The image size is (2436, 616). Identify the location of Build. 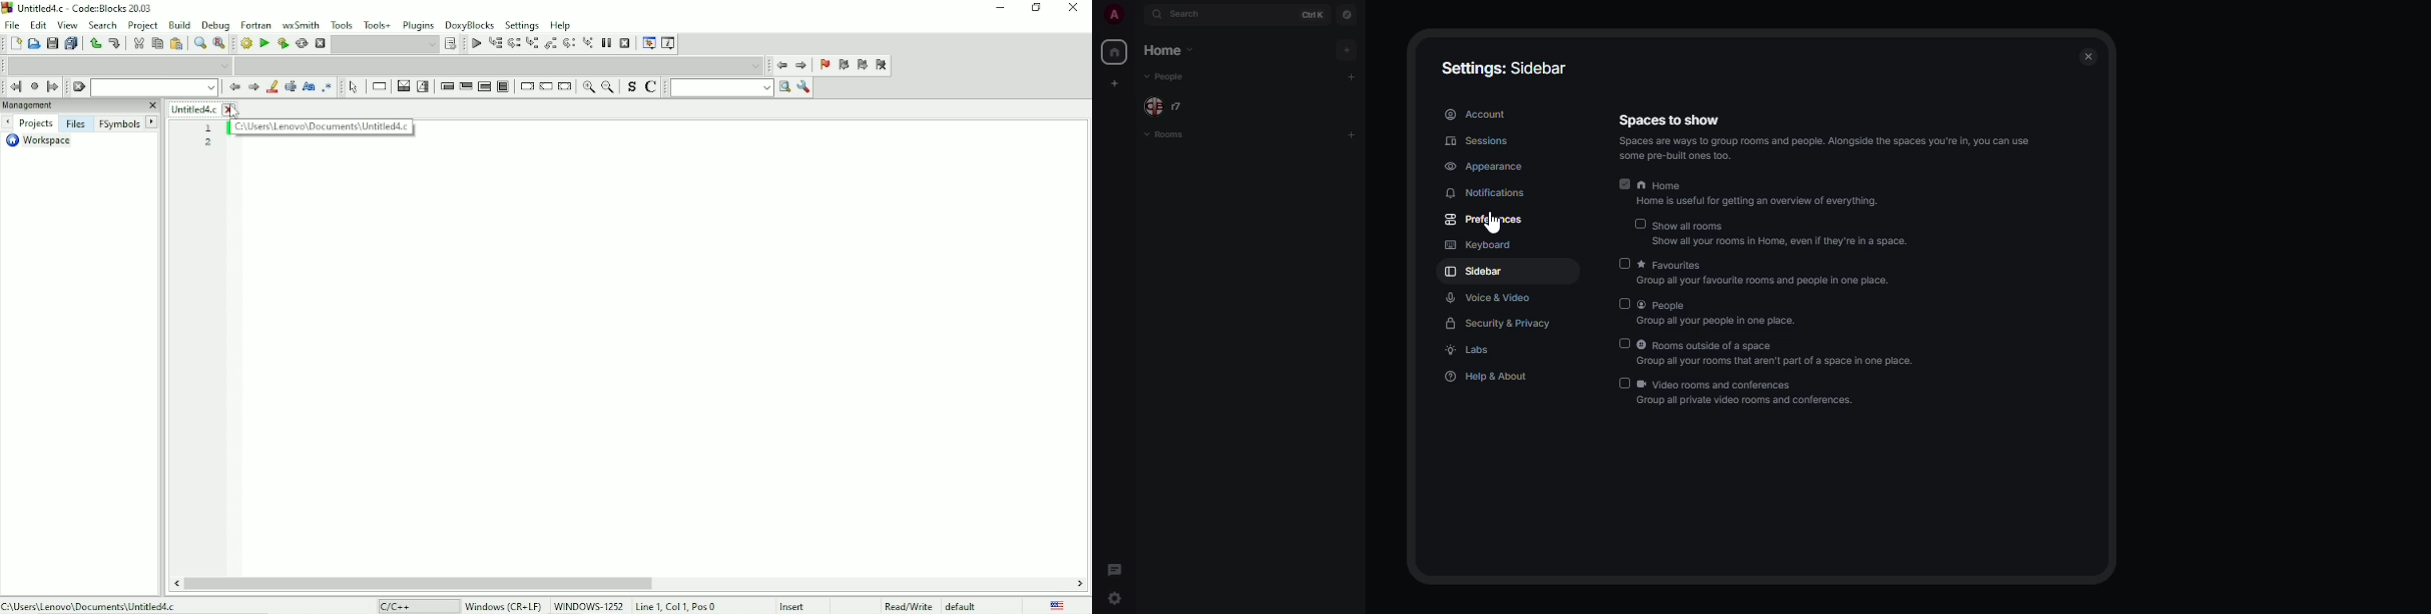
(180, 25).